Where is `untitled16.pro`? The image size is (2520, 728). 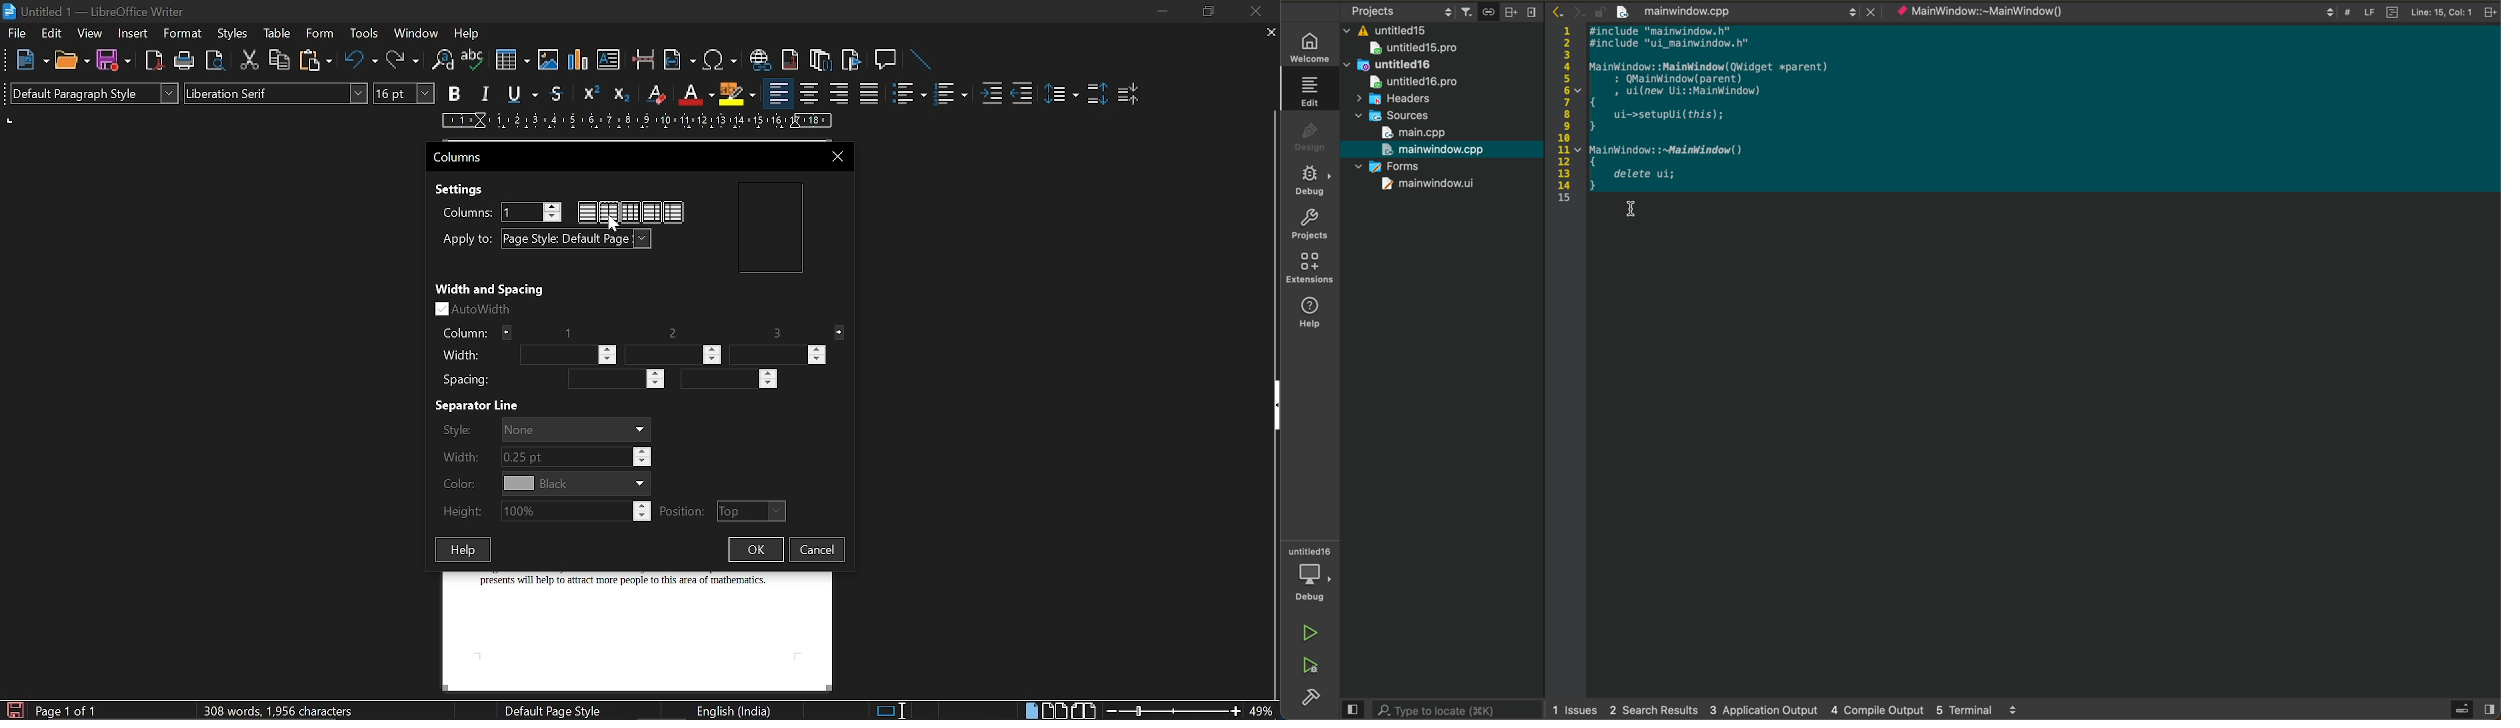
untitled16.pro is located at coordinates (1405, 83).